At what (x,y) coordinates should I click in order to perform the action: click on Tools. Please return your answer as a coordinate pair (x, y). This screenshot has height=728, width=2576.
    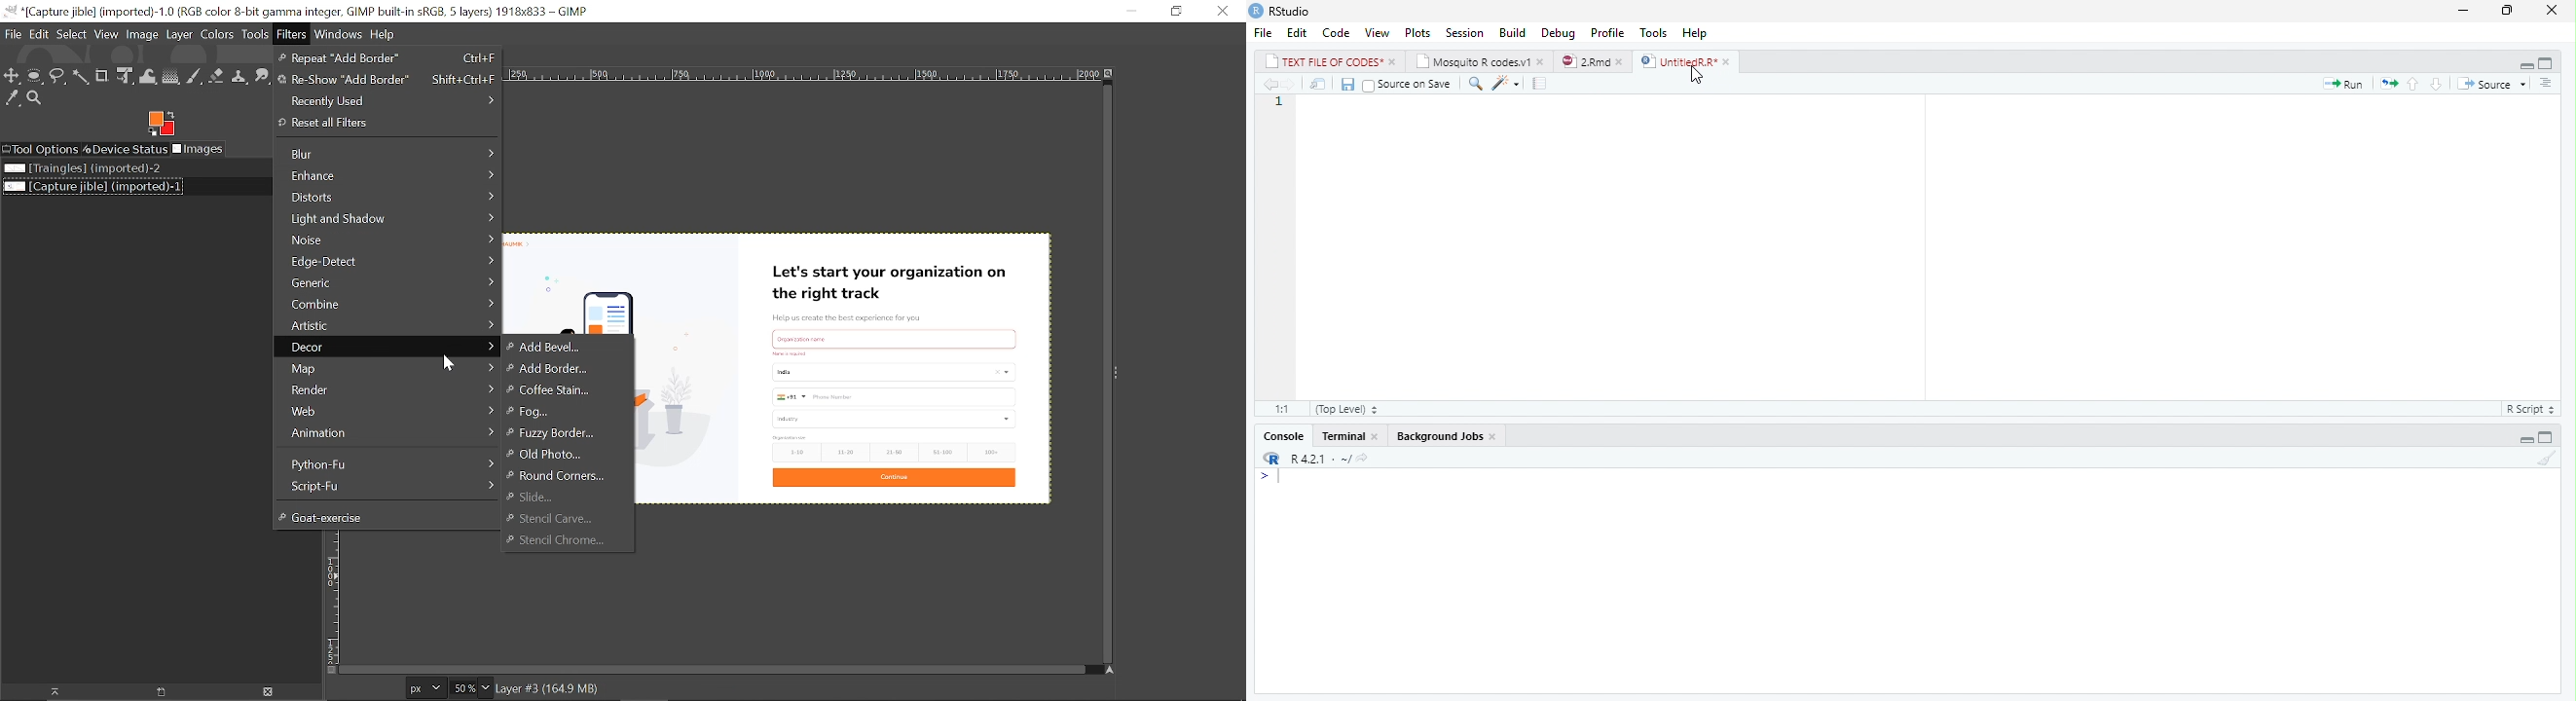
    Looking at the image, I should click on (255, 34).